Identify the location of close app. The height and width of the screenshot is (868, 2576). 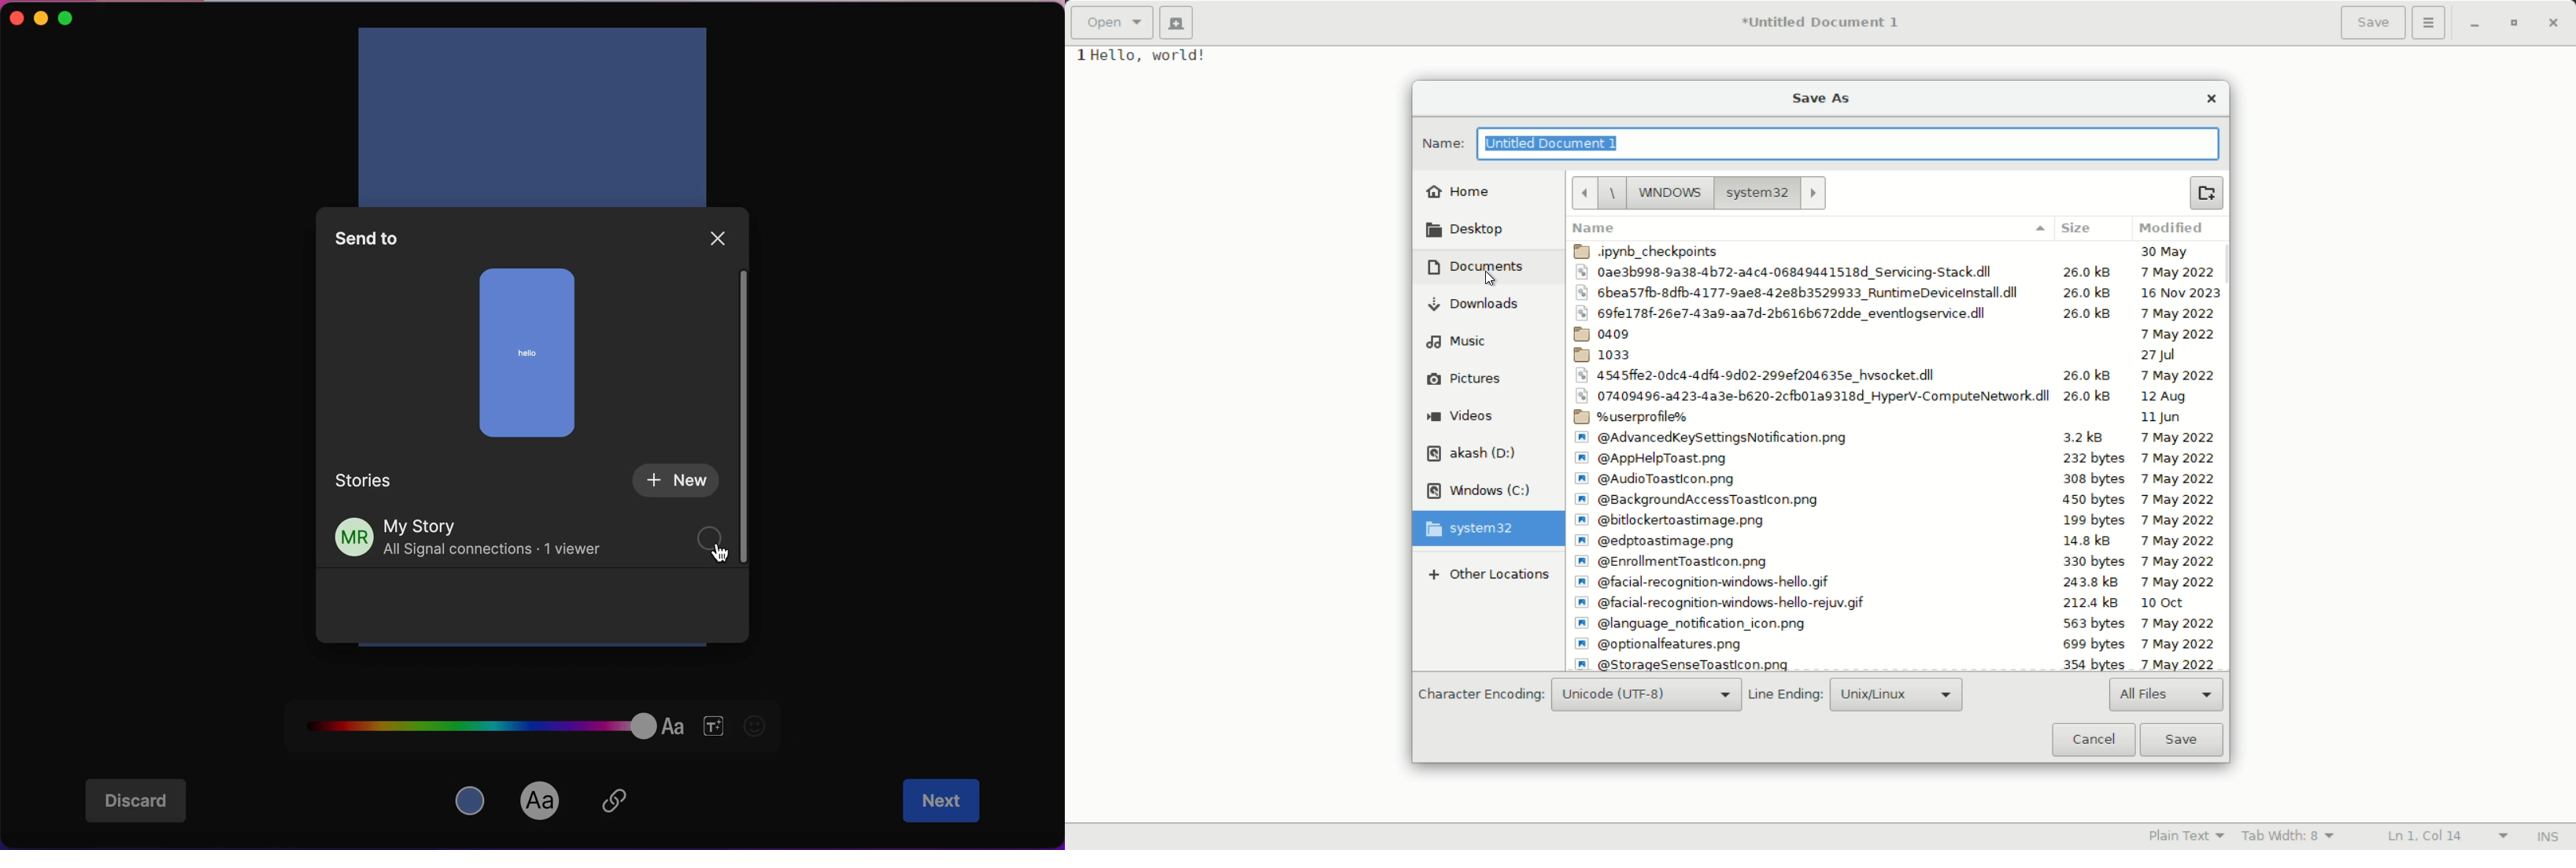
(2558, 24).